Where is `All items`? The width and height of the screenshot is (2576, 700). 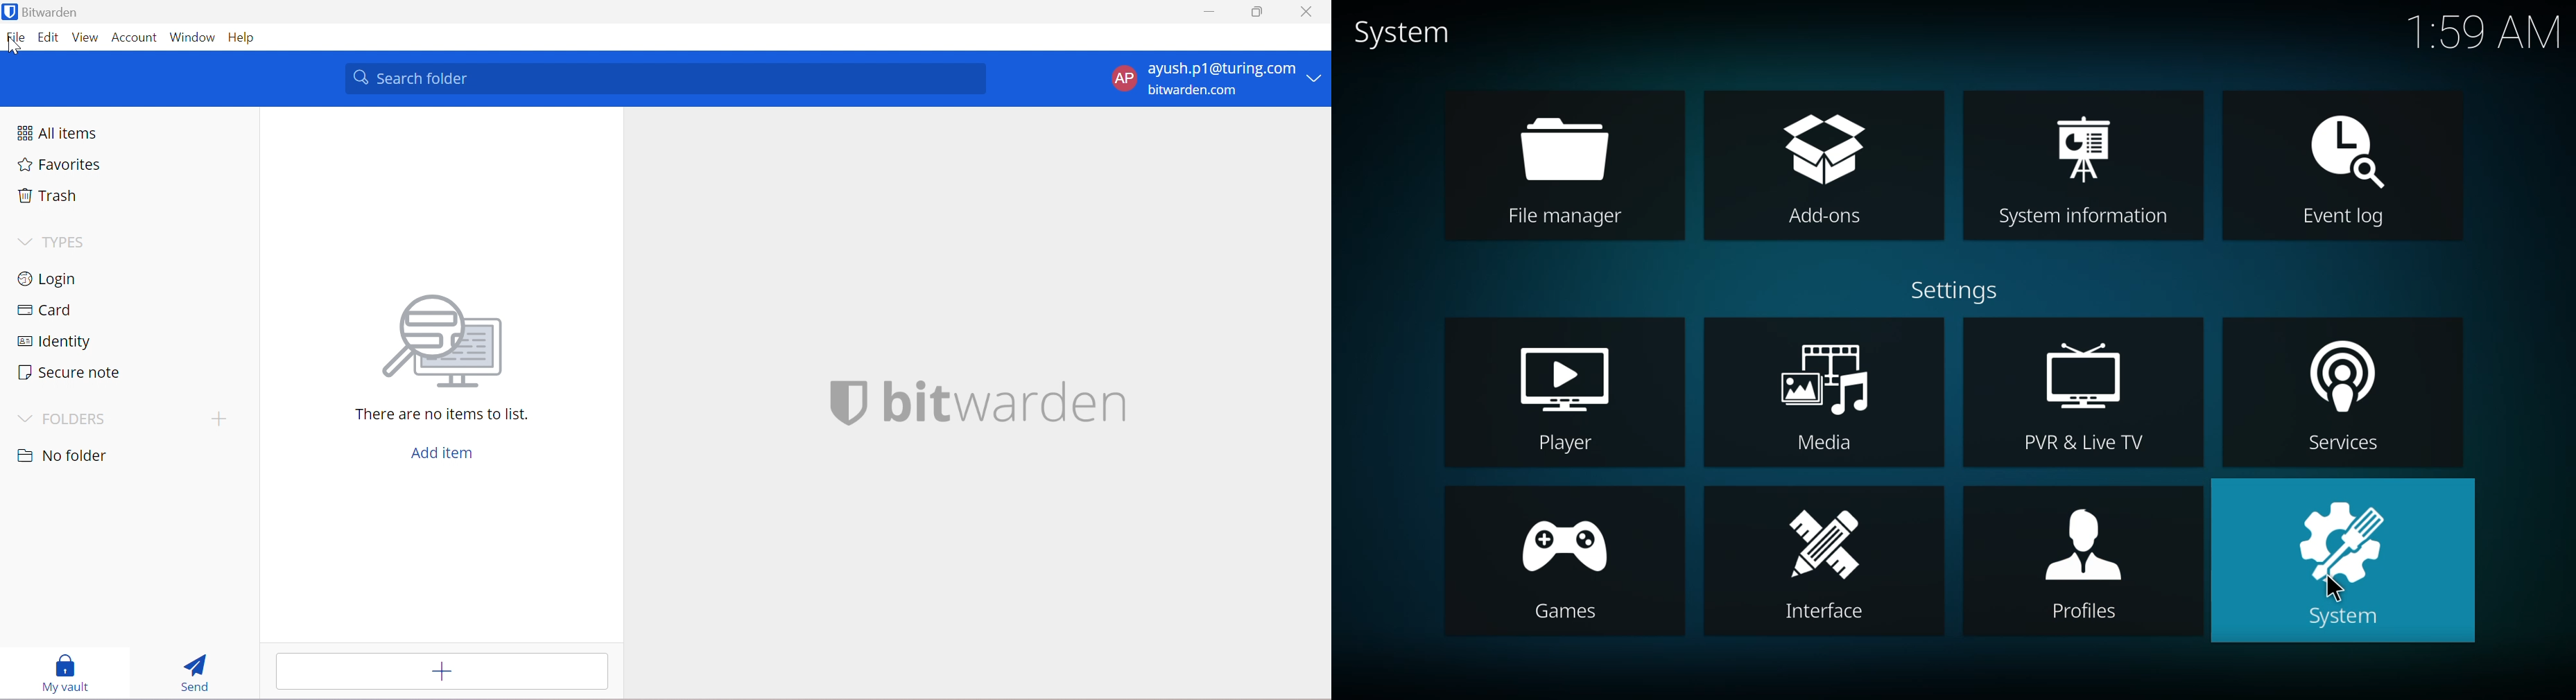
All items is located at coordinates (57, 131).